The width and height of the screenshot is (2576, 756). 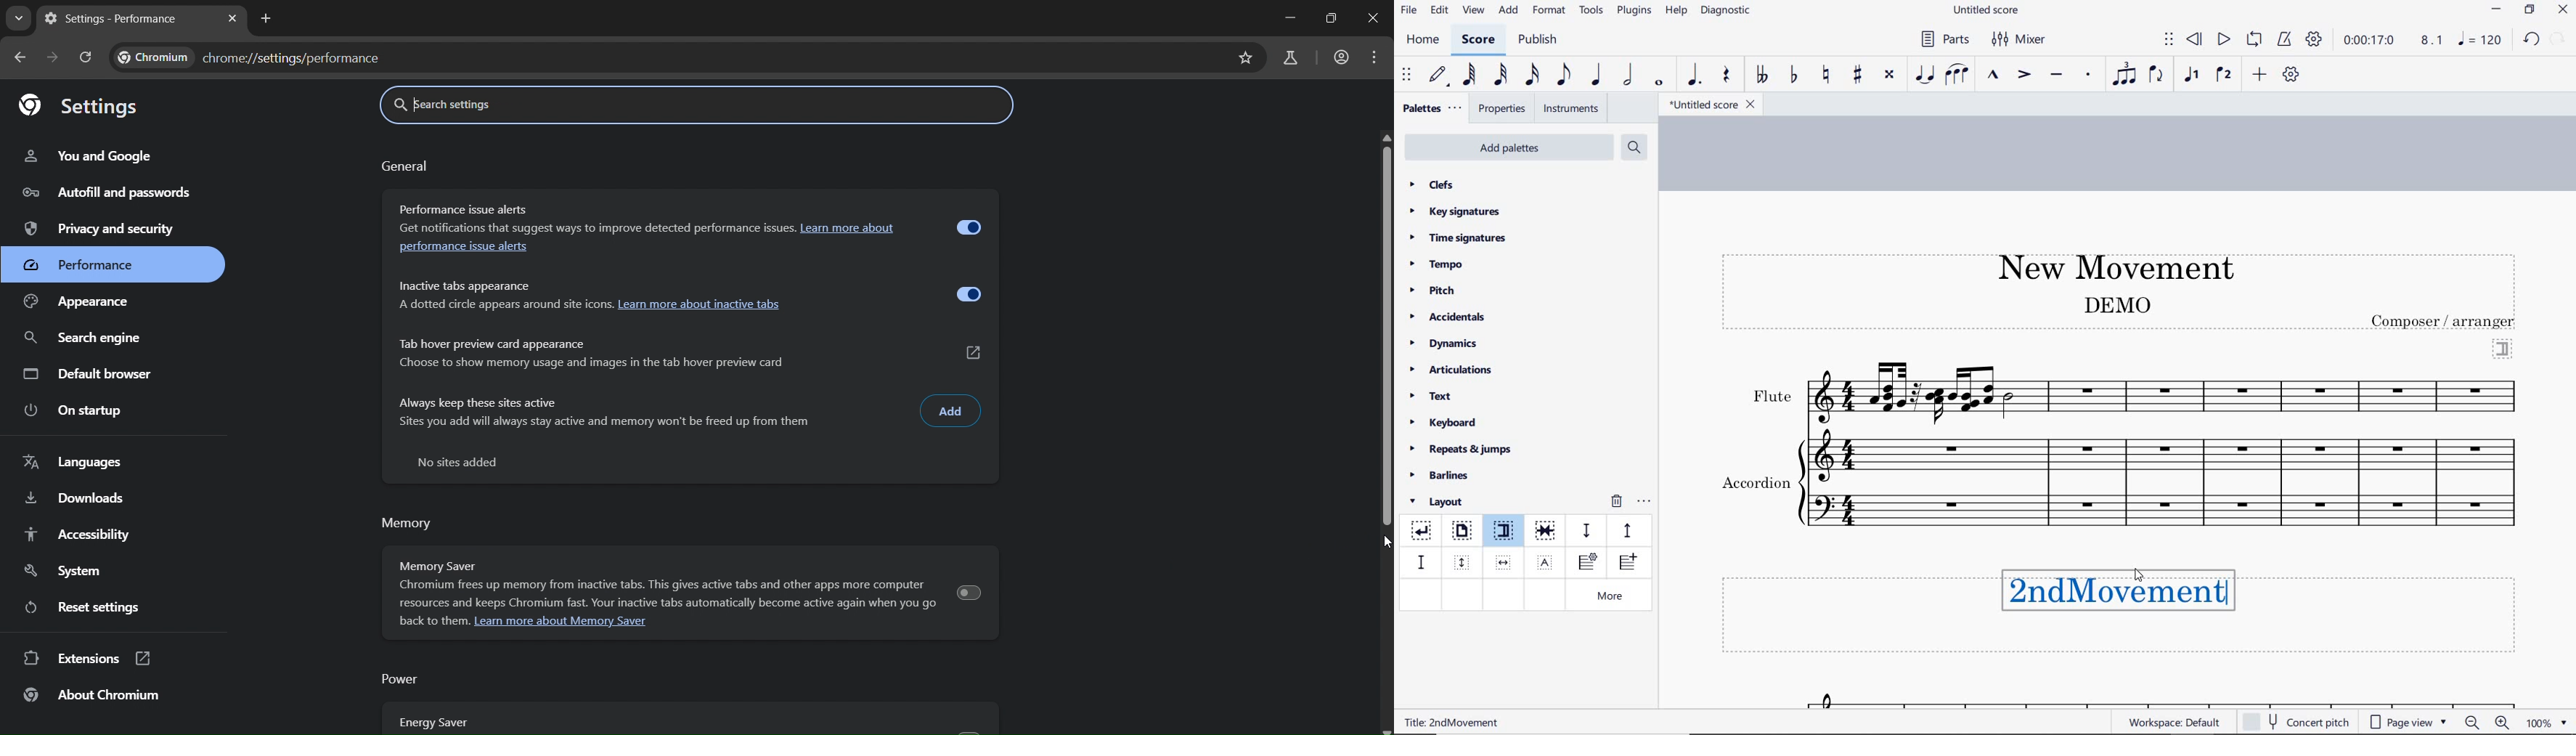 I want to click on restore down, so click(x=1331, y=17).